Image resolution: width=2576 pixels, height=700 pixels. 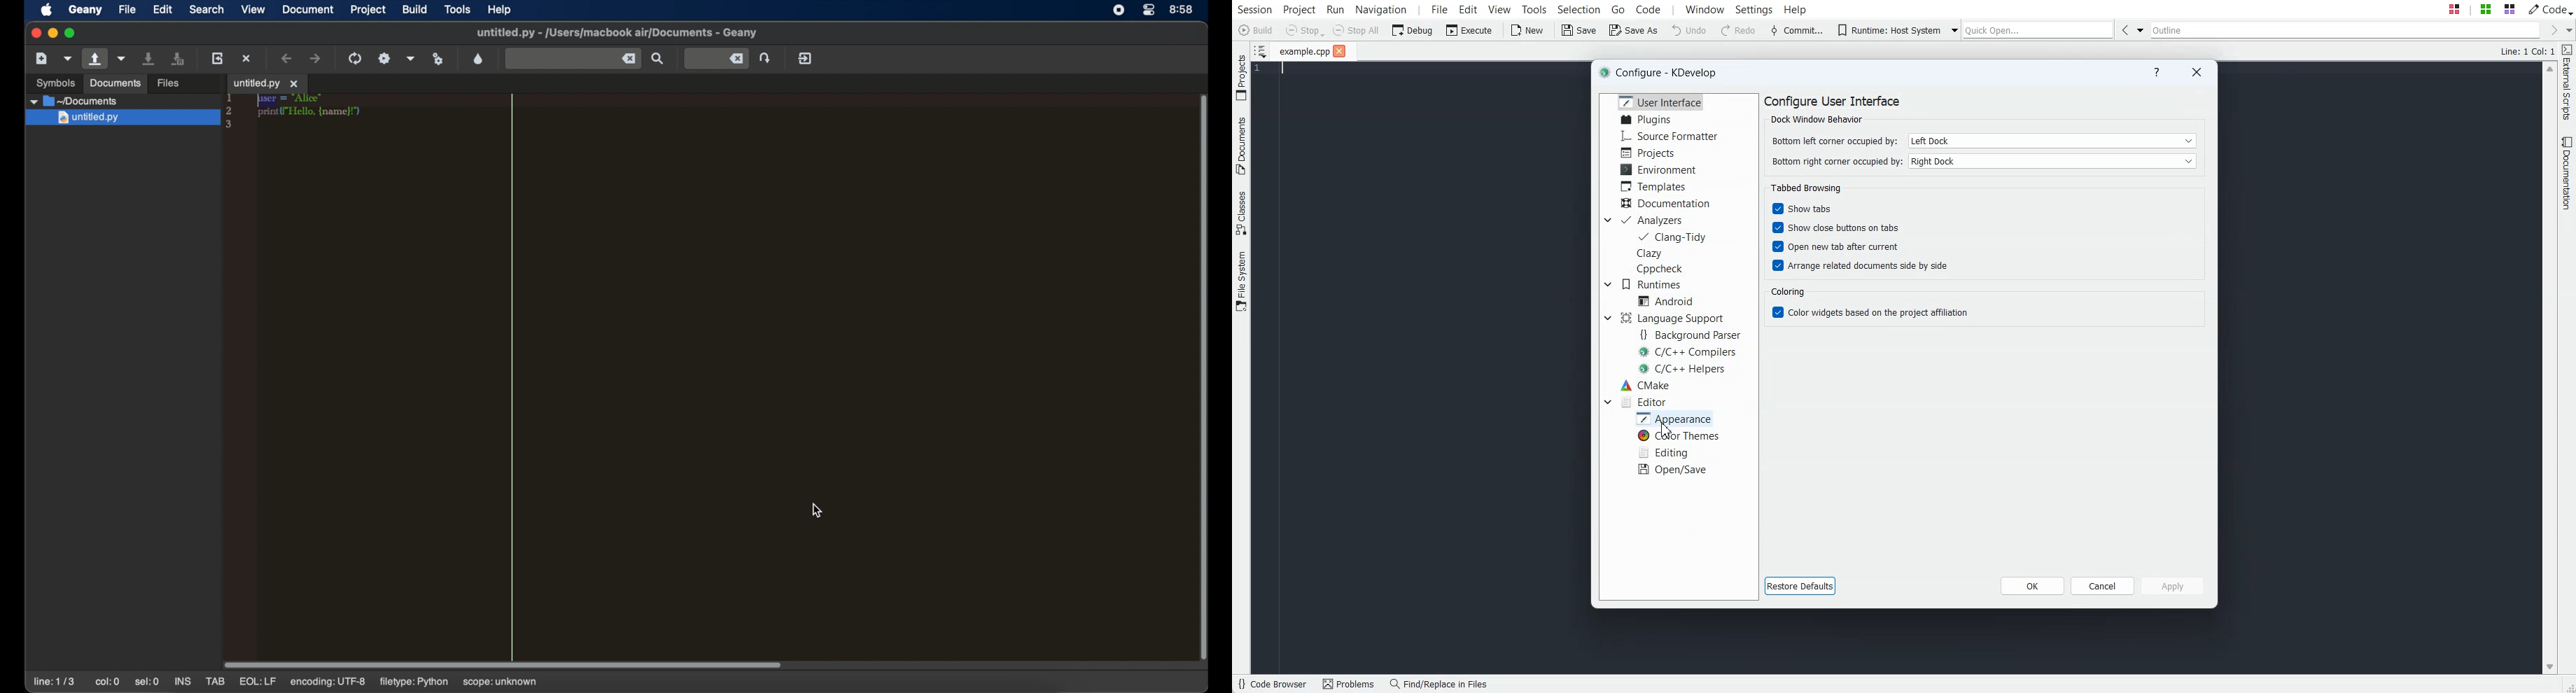 What do you see at coordinates (123, 119) in the screenshot?
I see `untitled.py` at bounding box center [123, 119].